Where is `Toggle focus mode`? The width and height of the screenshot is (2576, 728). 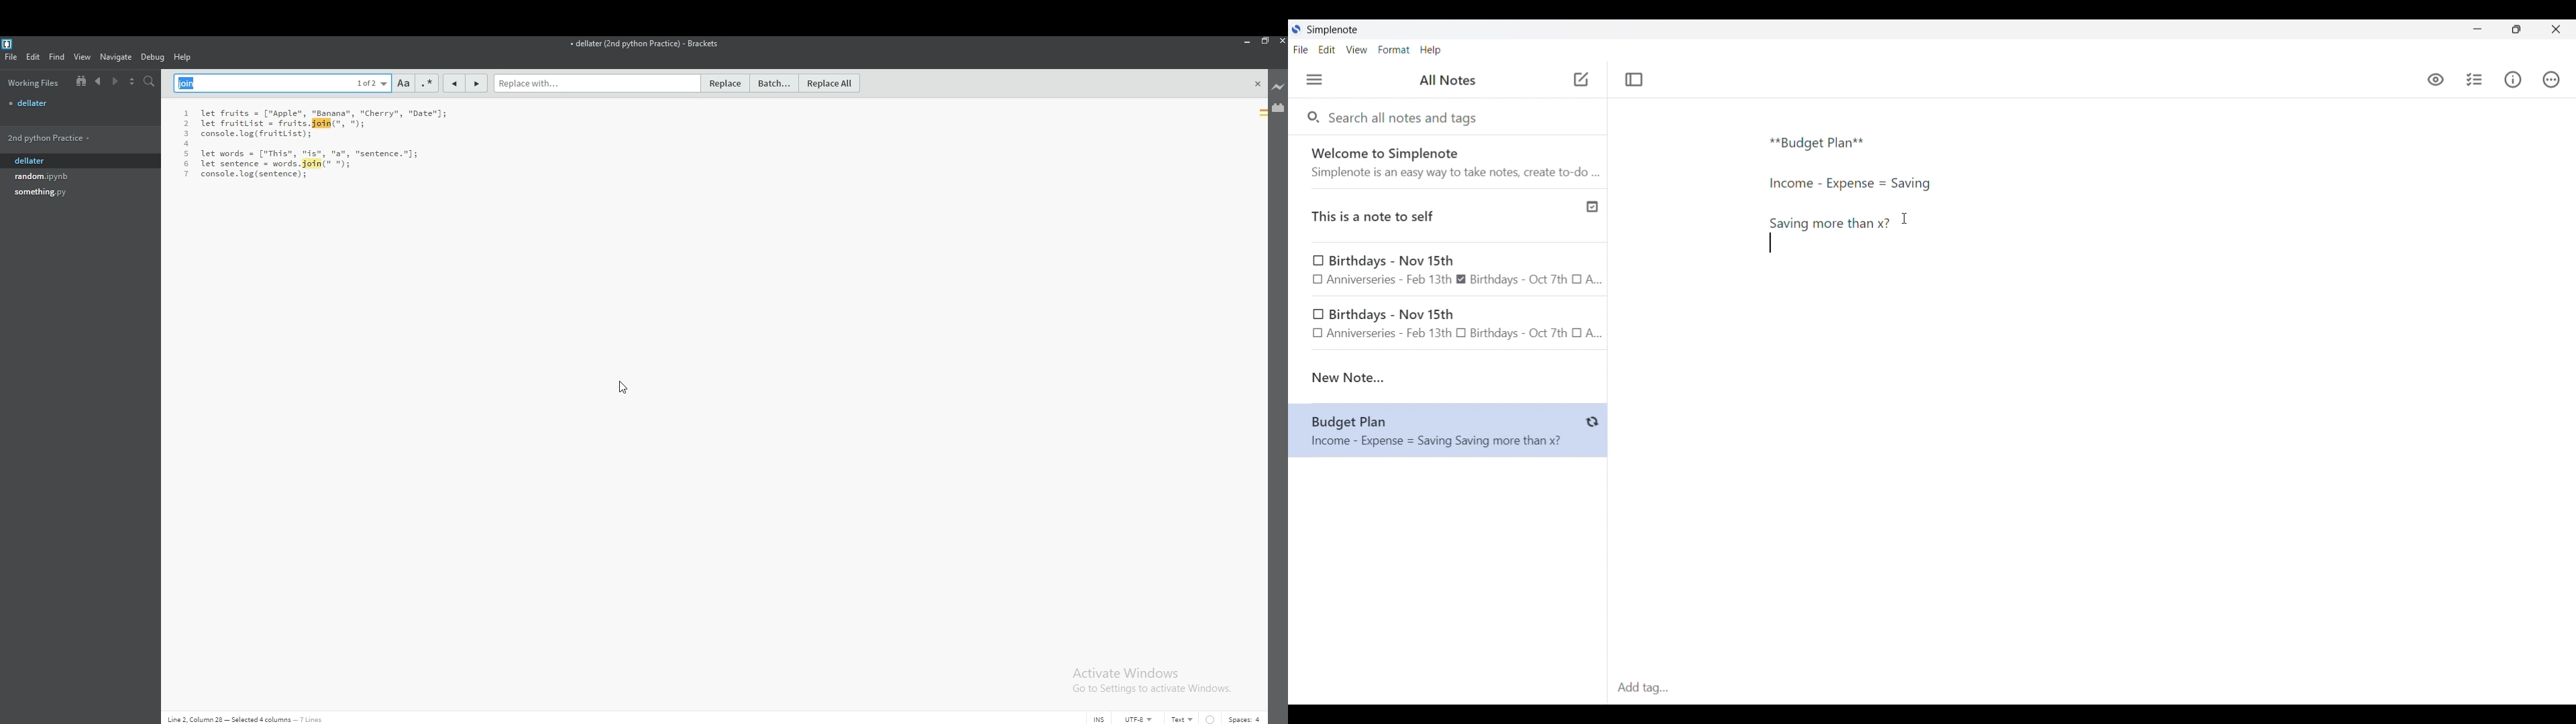 Toggle focus mode is located at coordinates (1633, 80).